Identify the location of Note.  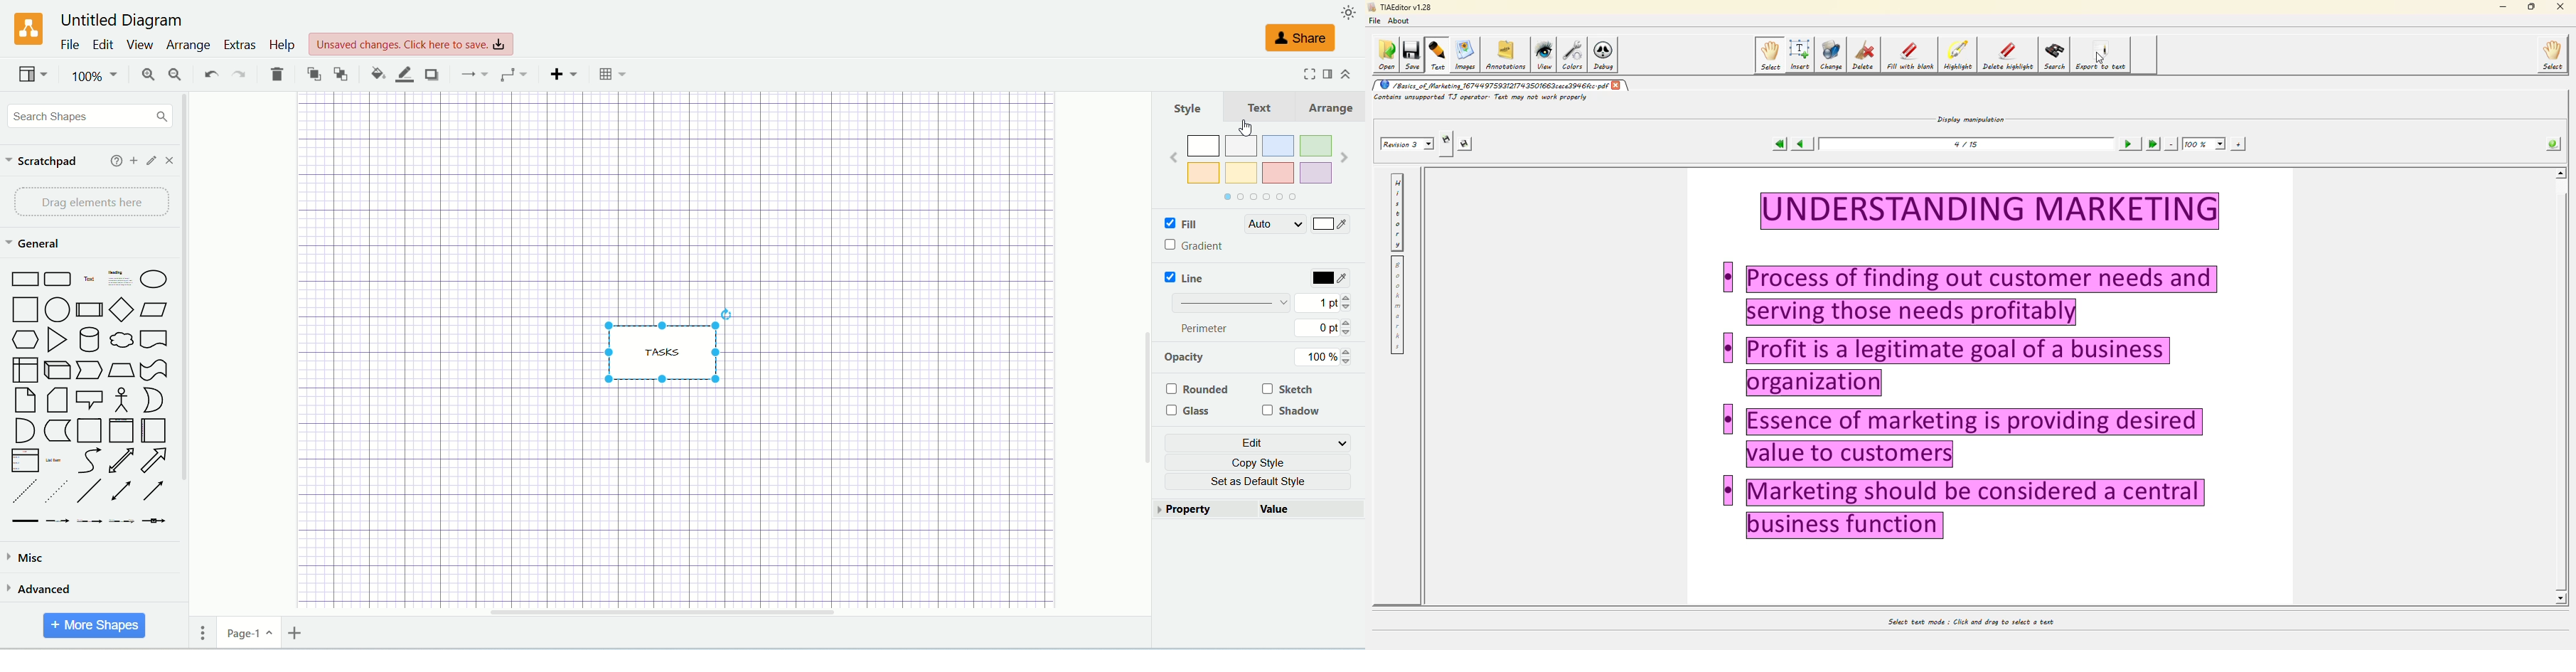
(24, 400).